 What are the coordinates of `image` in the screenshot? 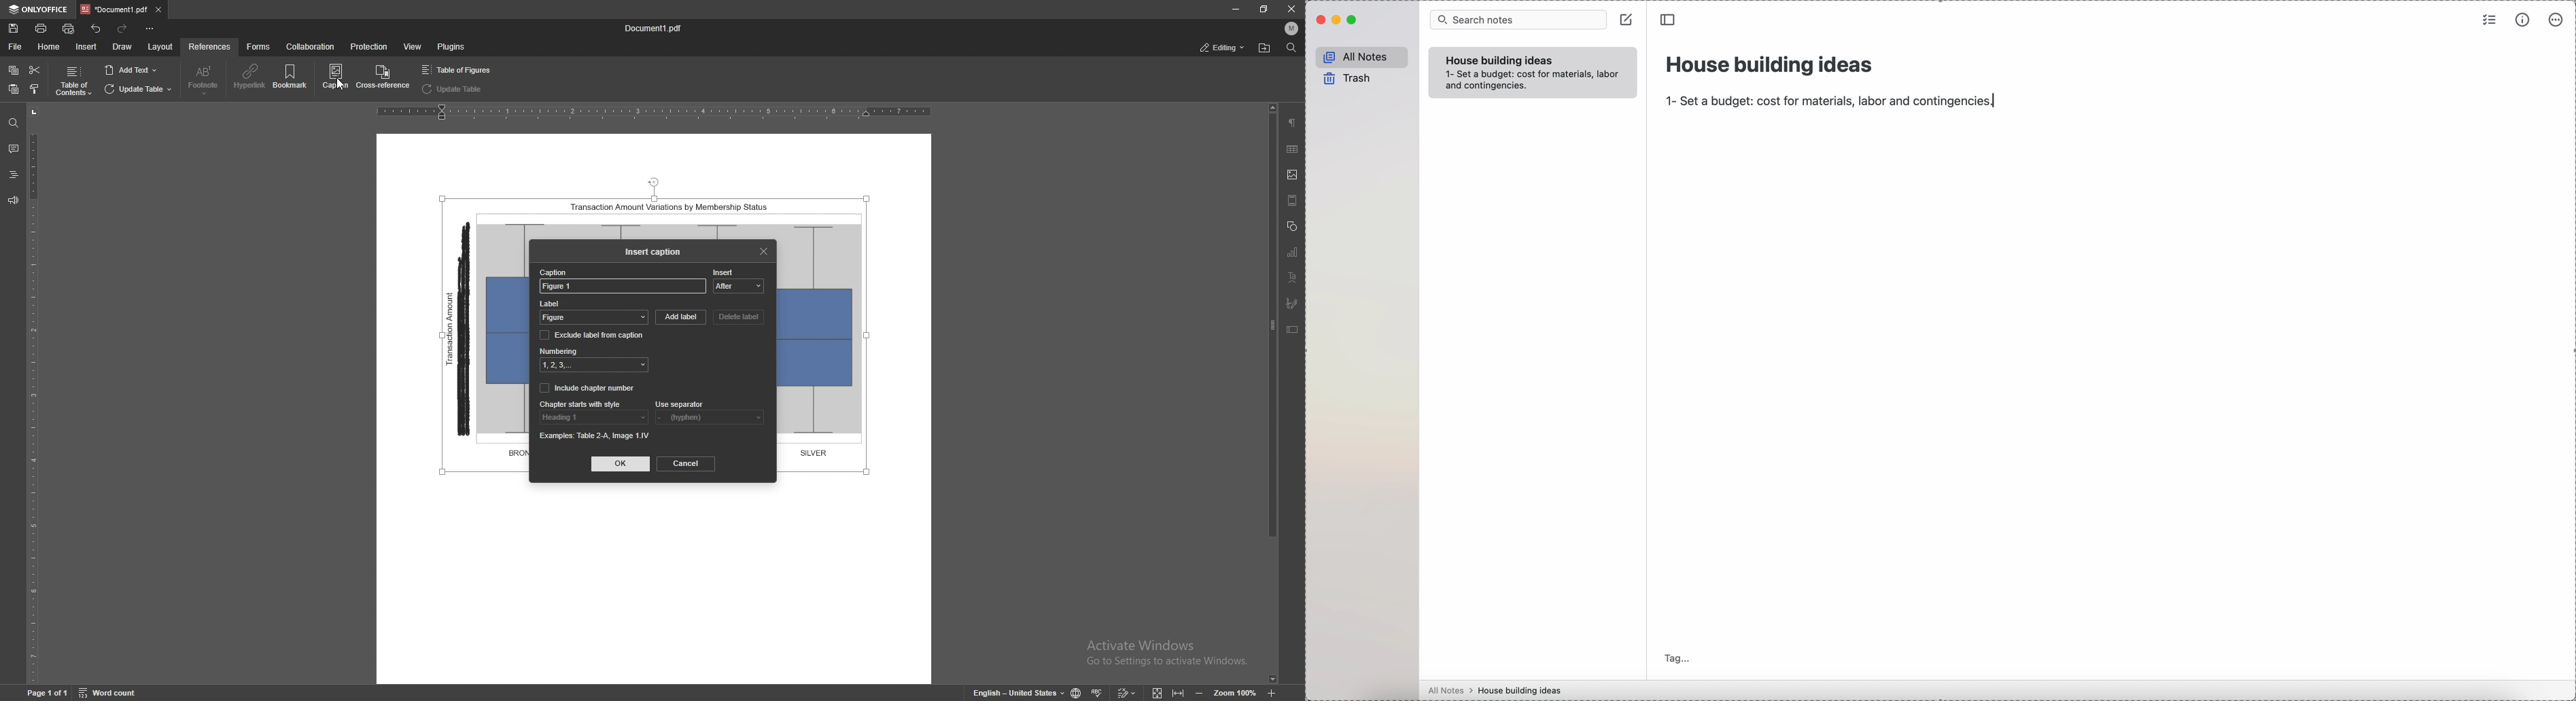 It's located at (1293, 175).